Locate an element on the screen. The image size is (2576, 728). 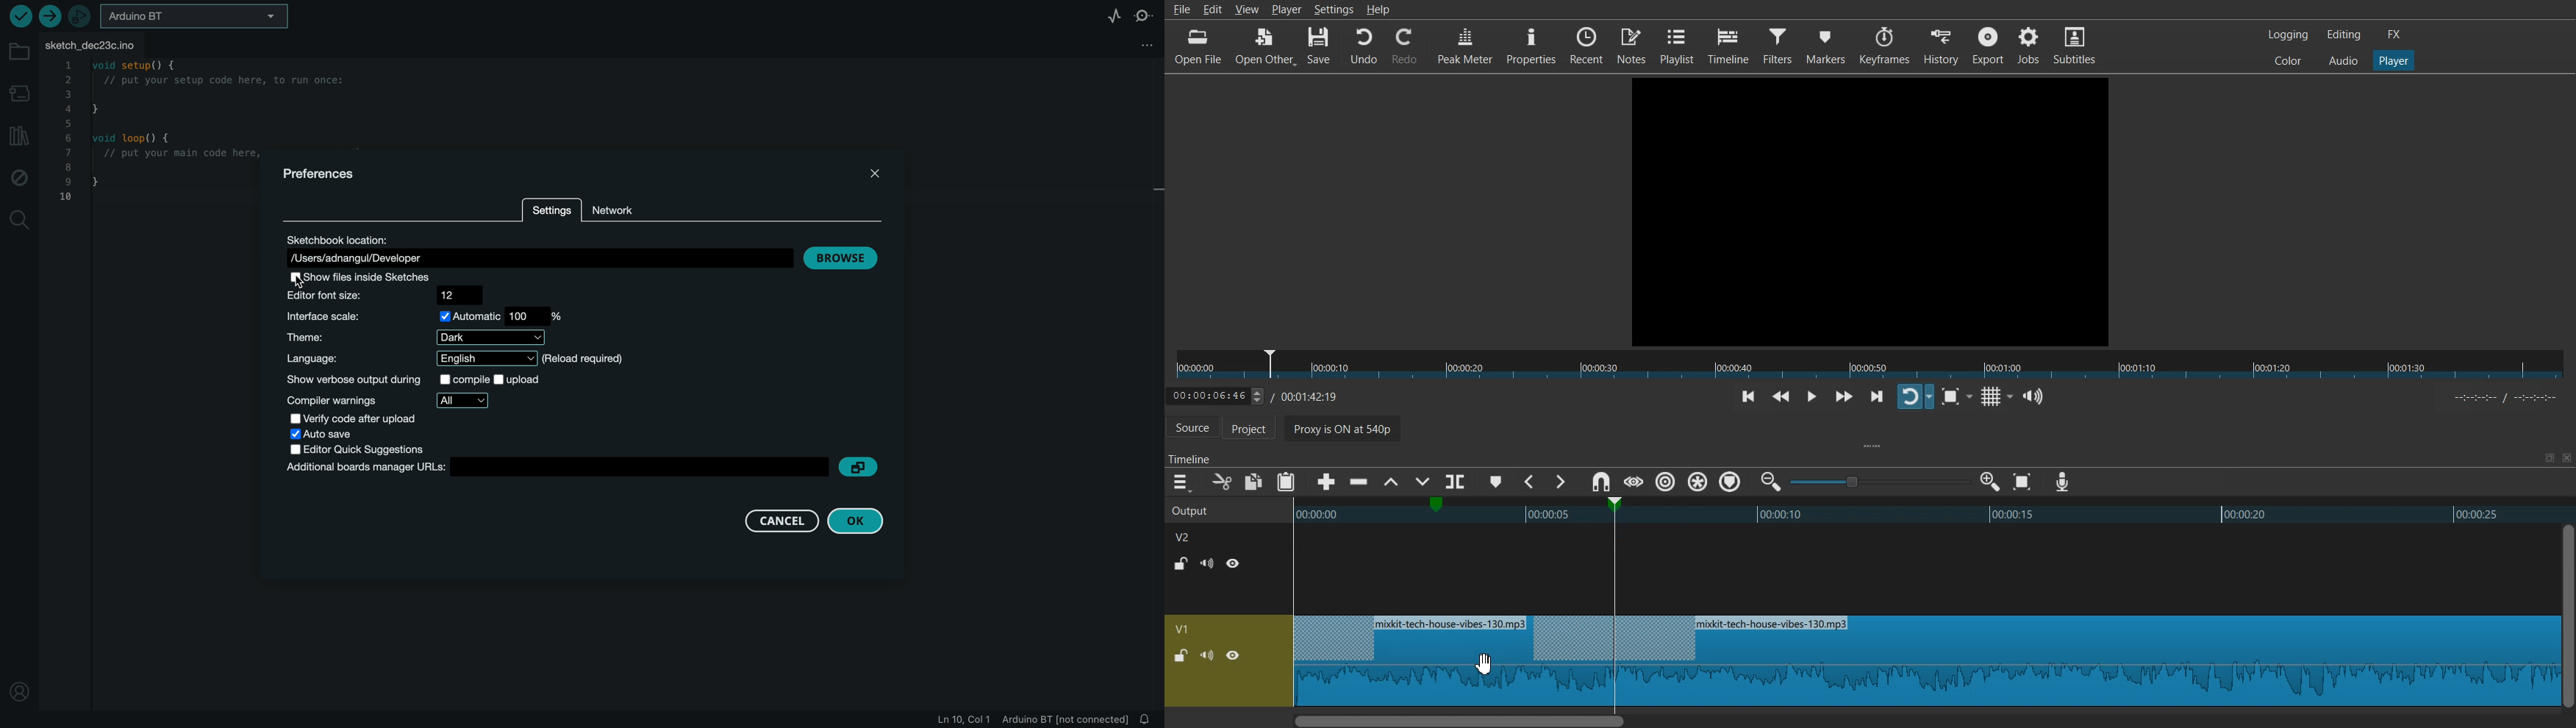
Lock / UnLock is located at coordinates (1181, 656).